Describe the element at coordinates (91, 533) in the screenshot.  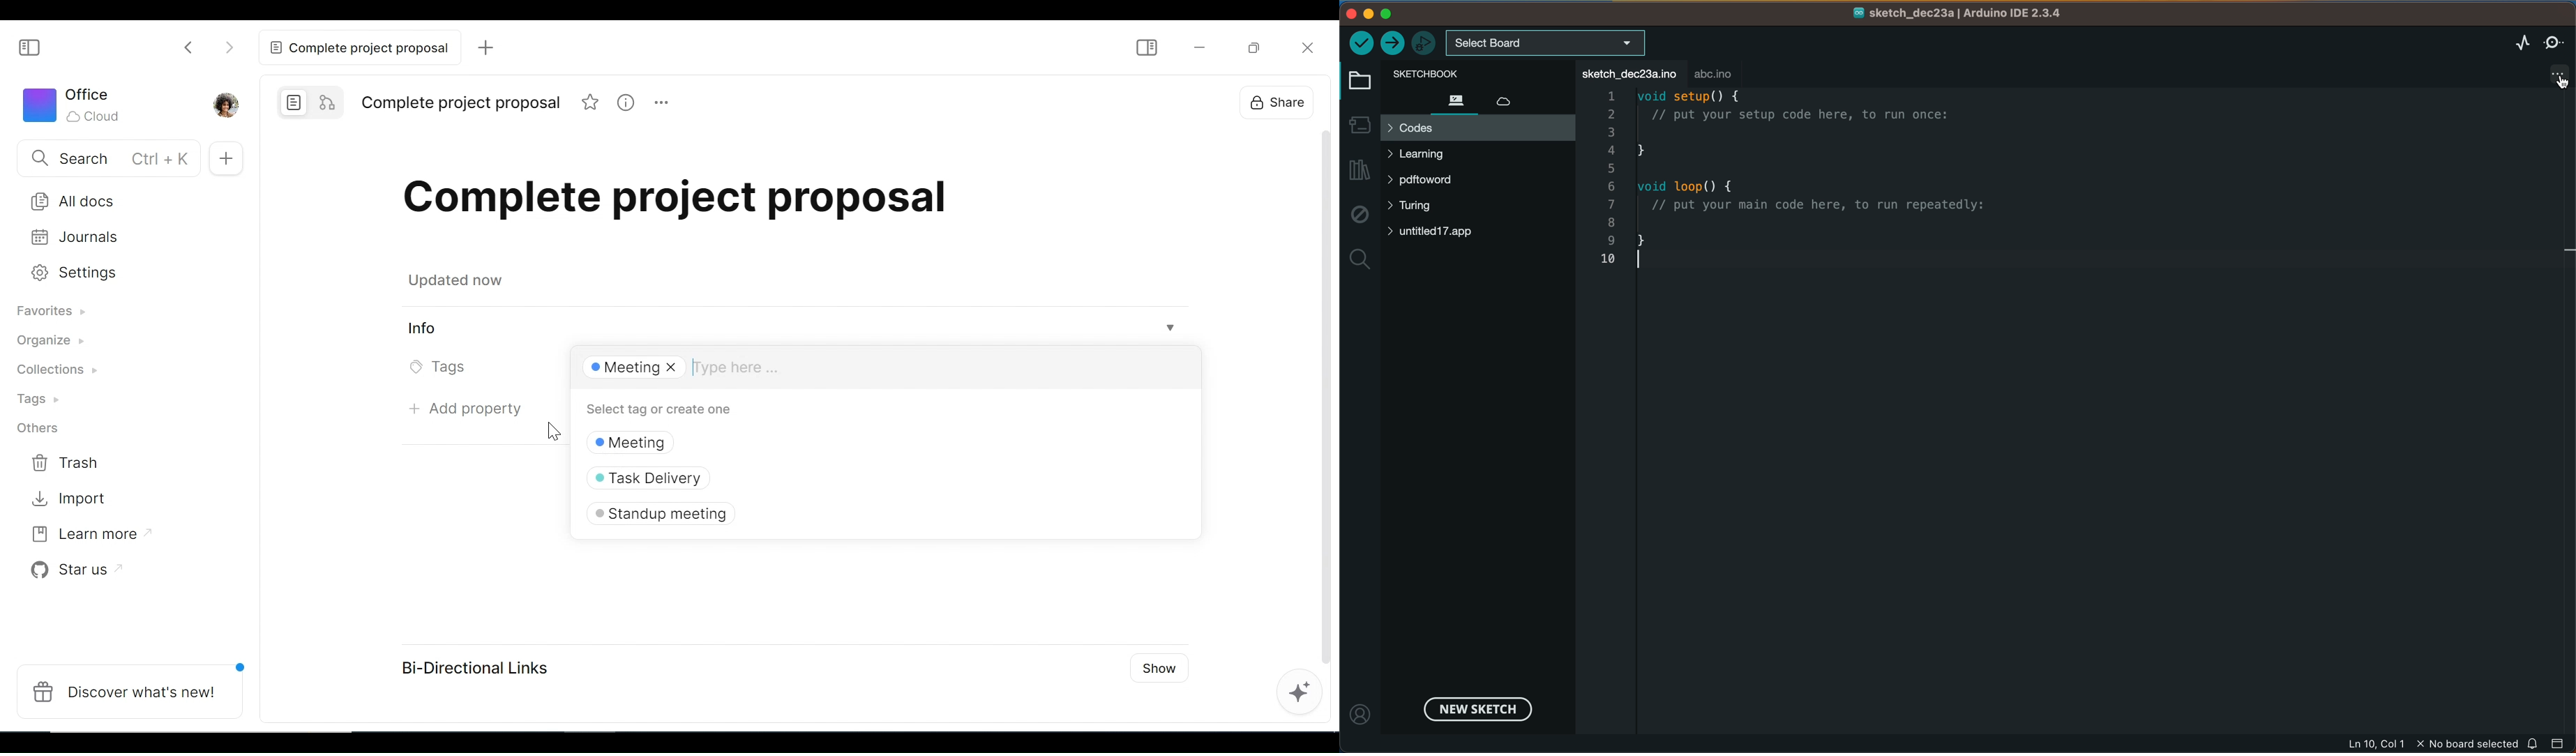
I see `Learn more` at that location.